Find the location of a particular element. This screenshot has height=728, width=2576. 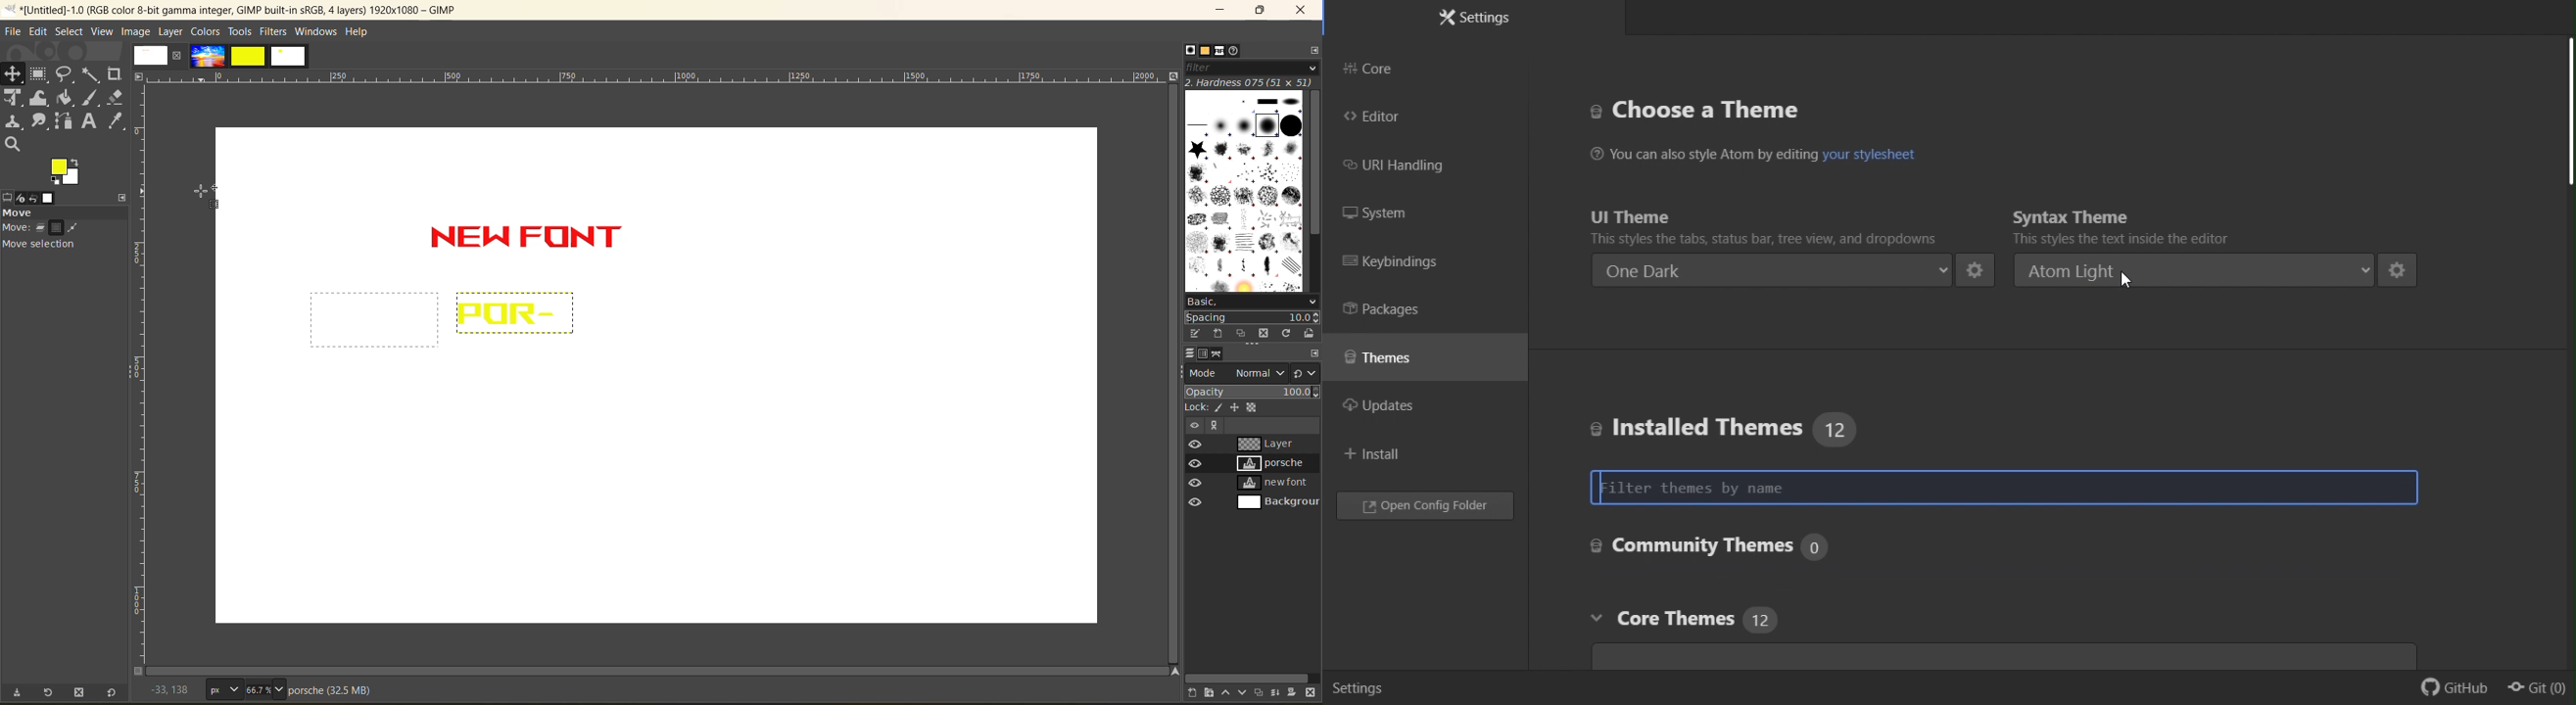

frame is located at coordinates (40, 76).